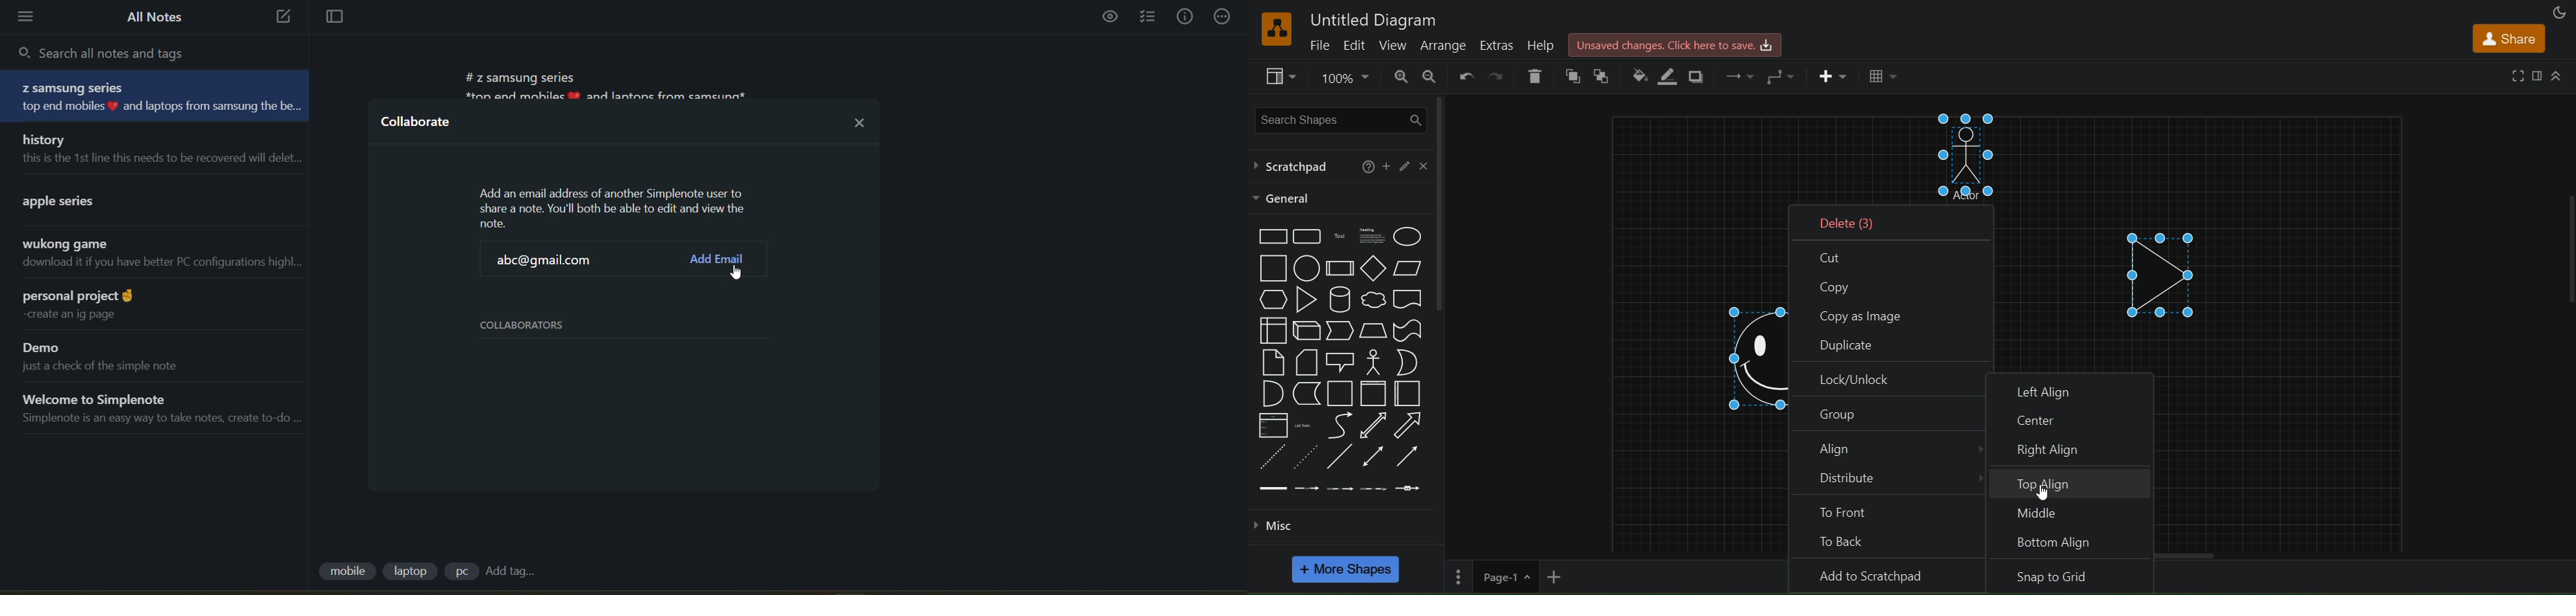 This screenshot has width=2576, height=616. What do you see at coordinates (1888, 315) in the screenshot?
I see `copy as image` at bounding box center [1888, 315].